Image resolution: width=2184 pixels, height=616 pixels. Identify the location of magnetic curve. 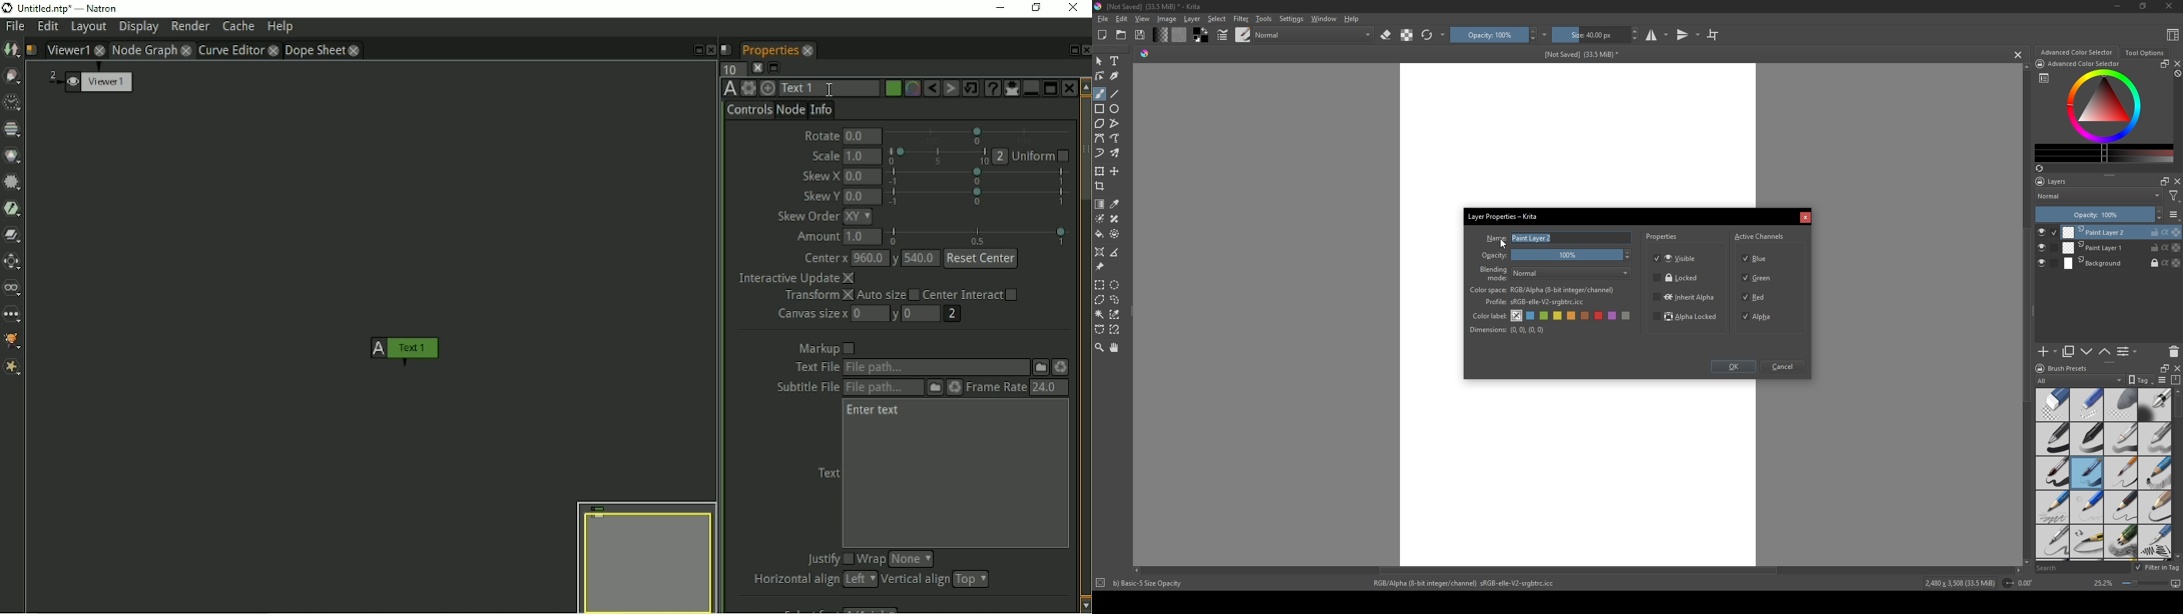
(1116, 330).